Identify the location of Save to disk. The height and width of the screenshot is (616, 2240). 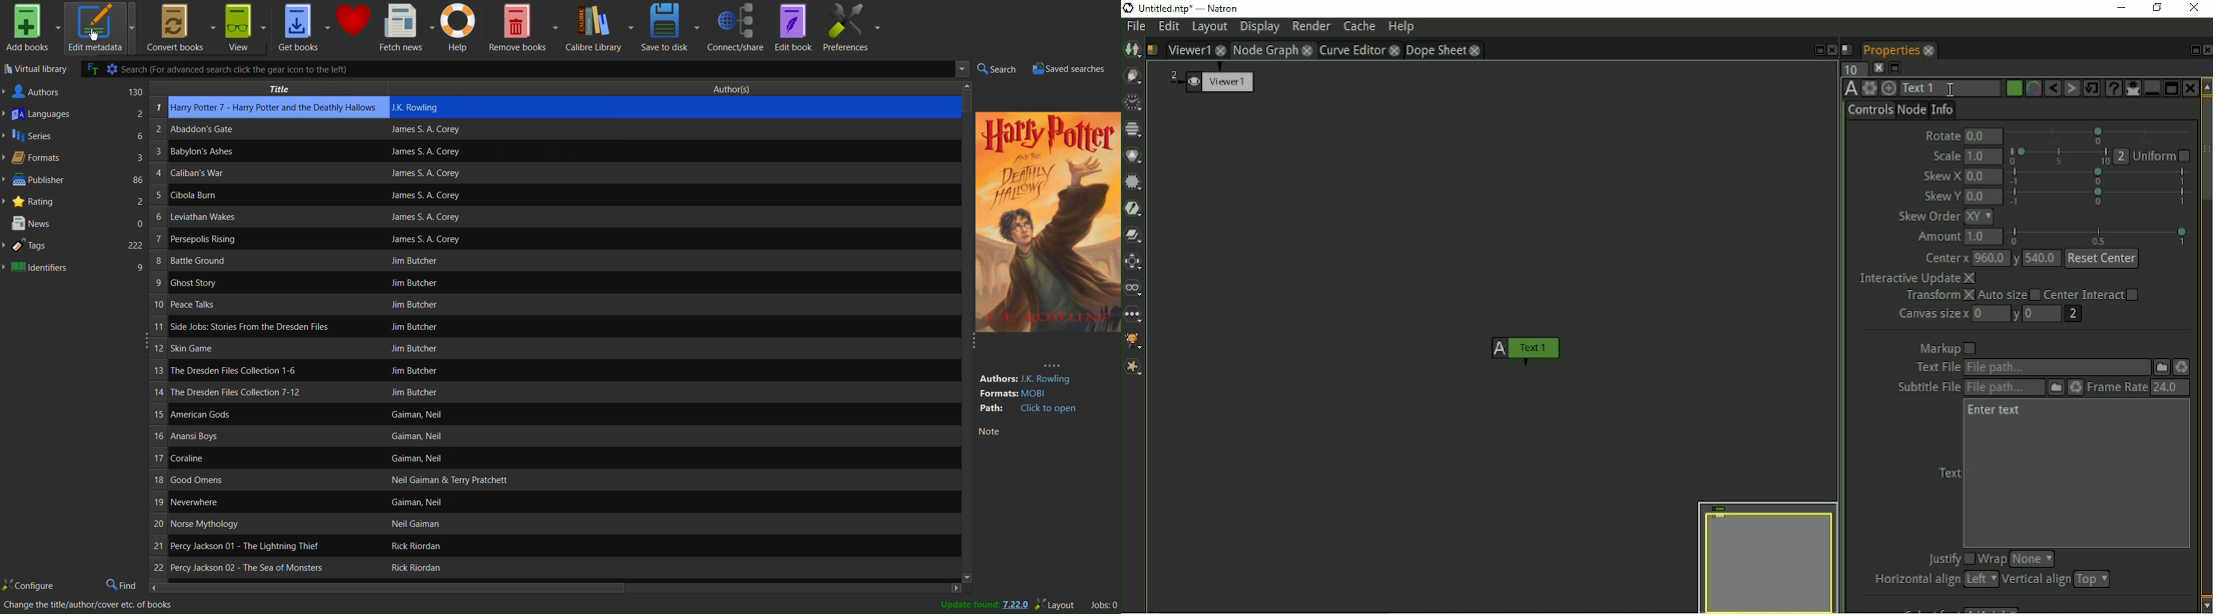
(672, 27).